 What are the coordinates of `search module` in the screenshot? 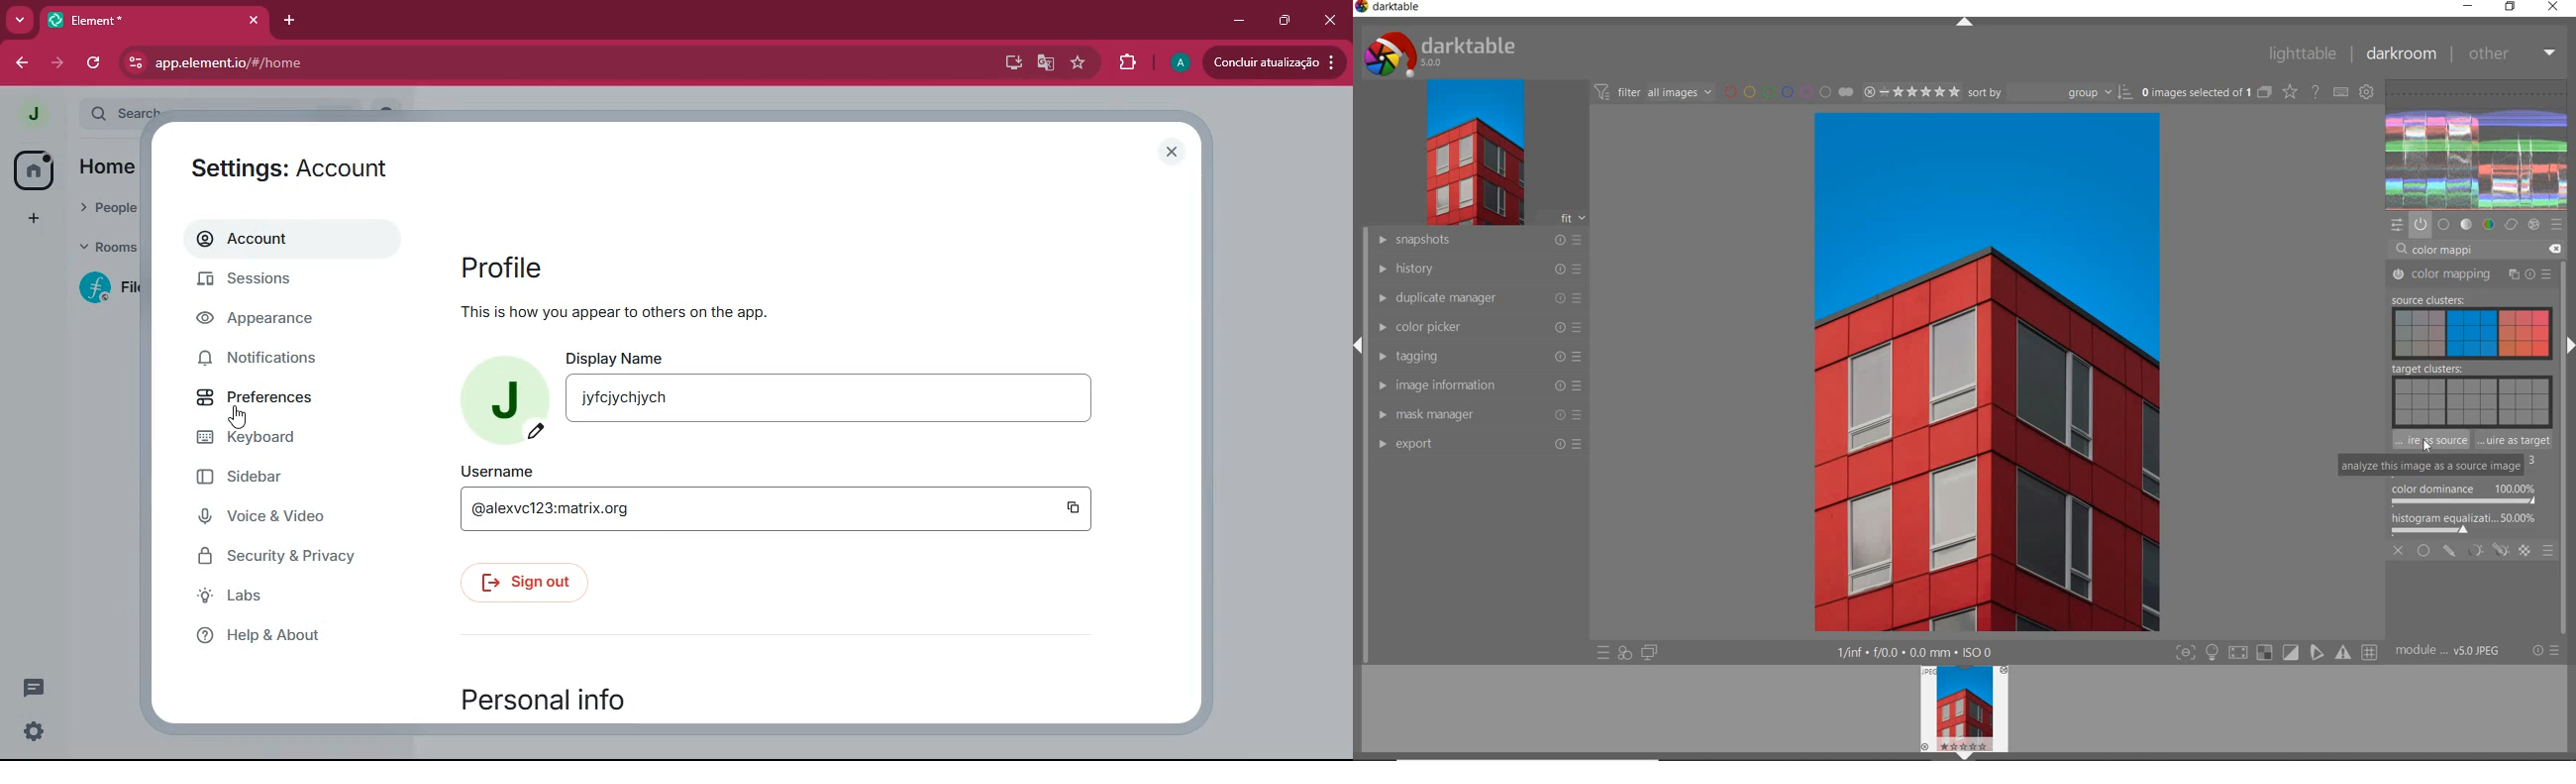 It's located at (2480, 248).